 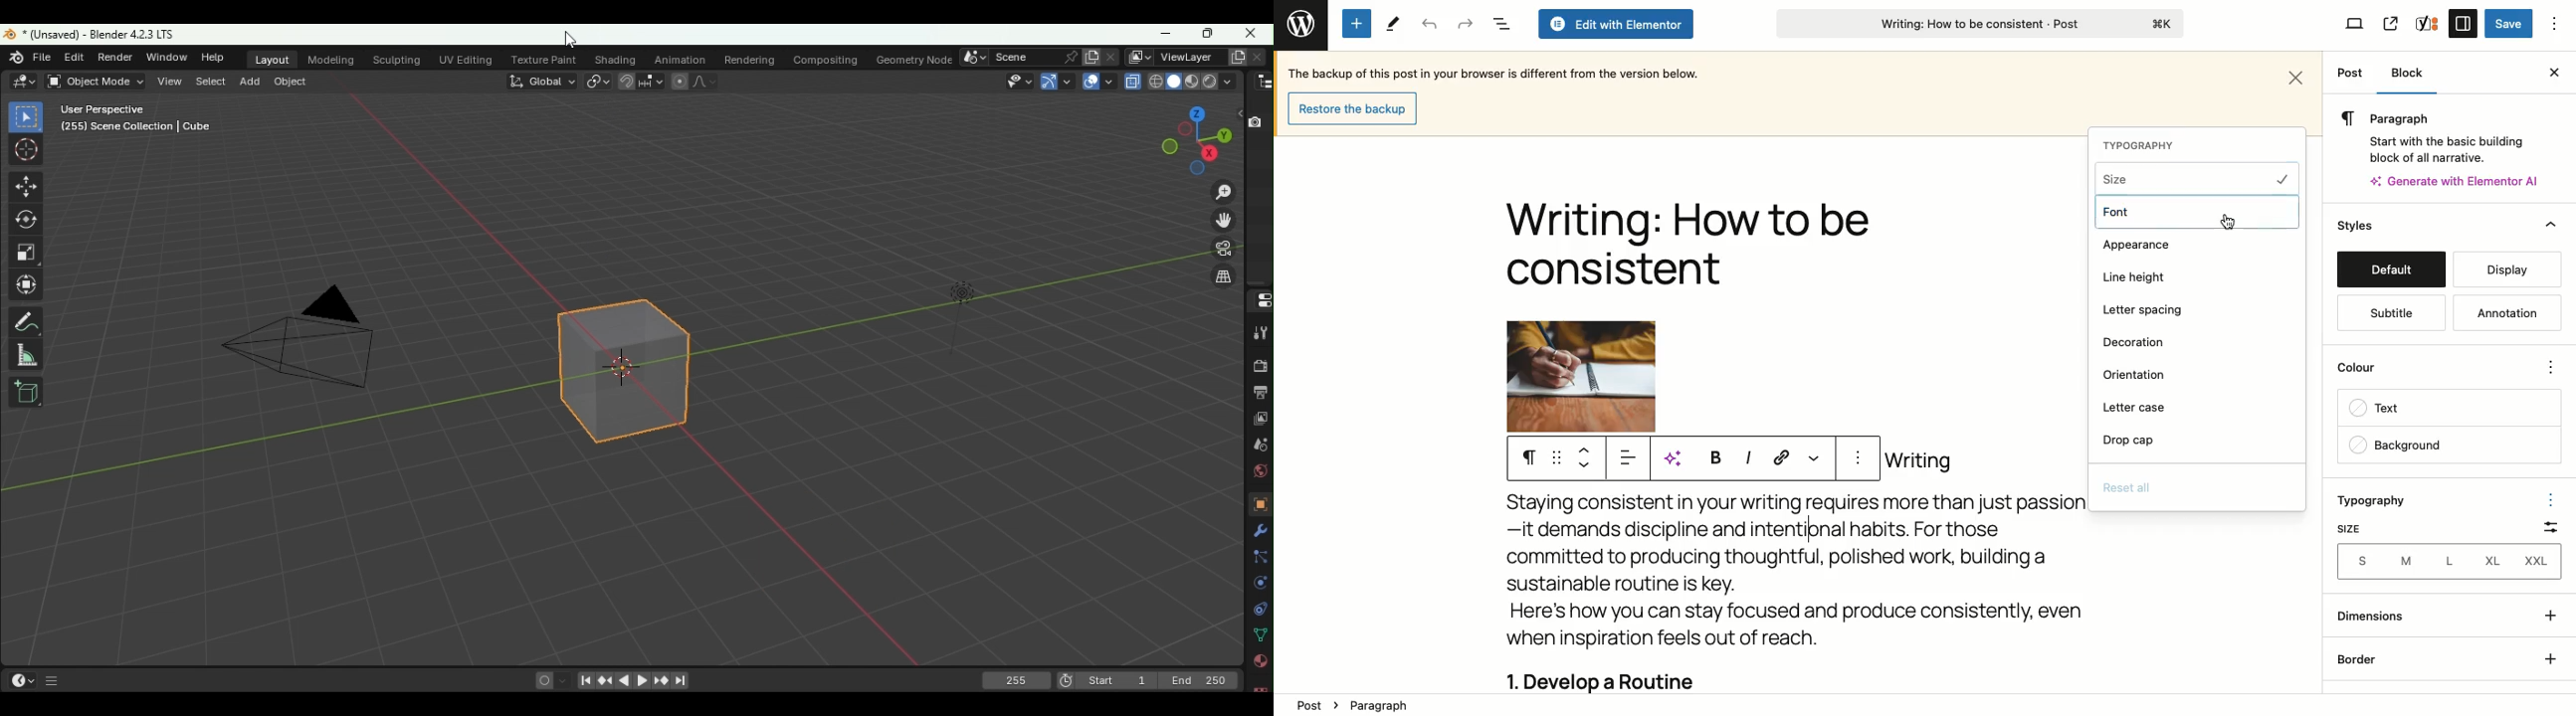 What do you see at coordinates (1194, 170) in the screenshot?
I see `Rotate the view` at bounding box center [1194, 170].